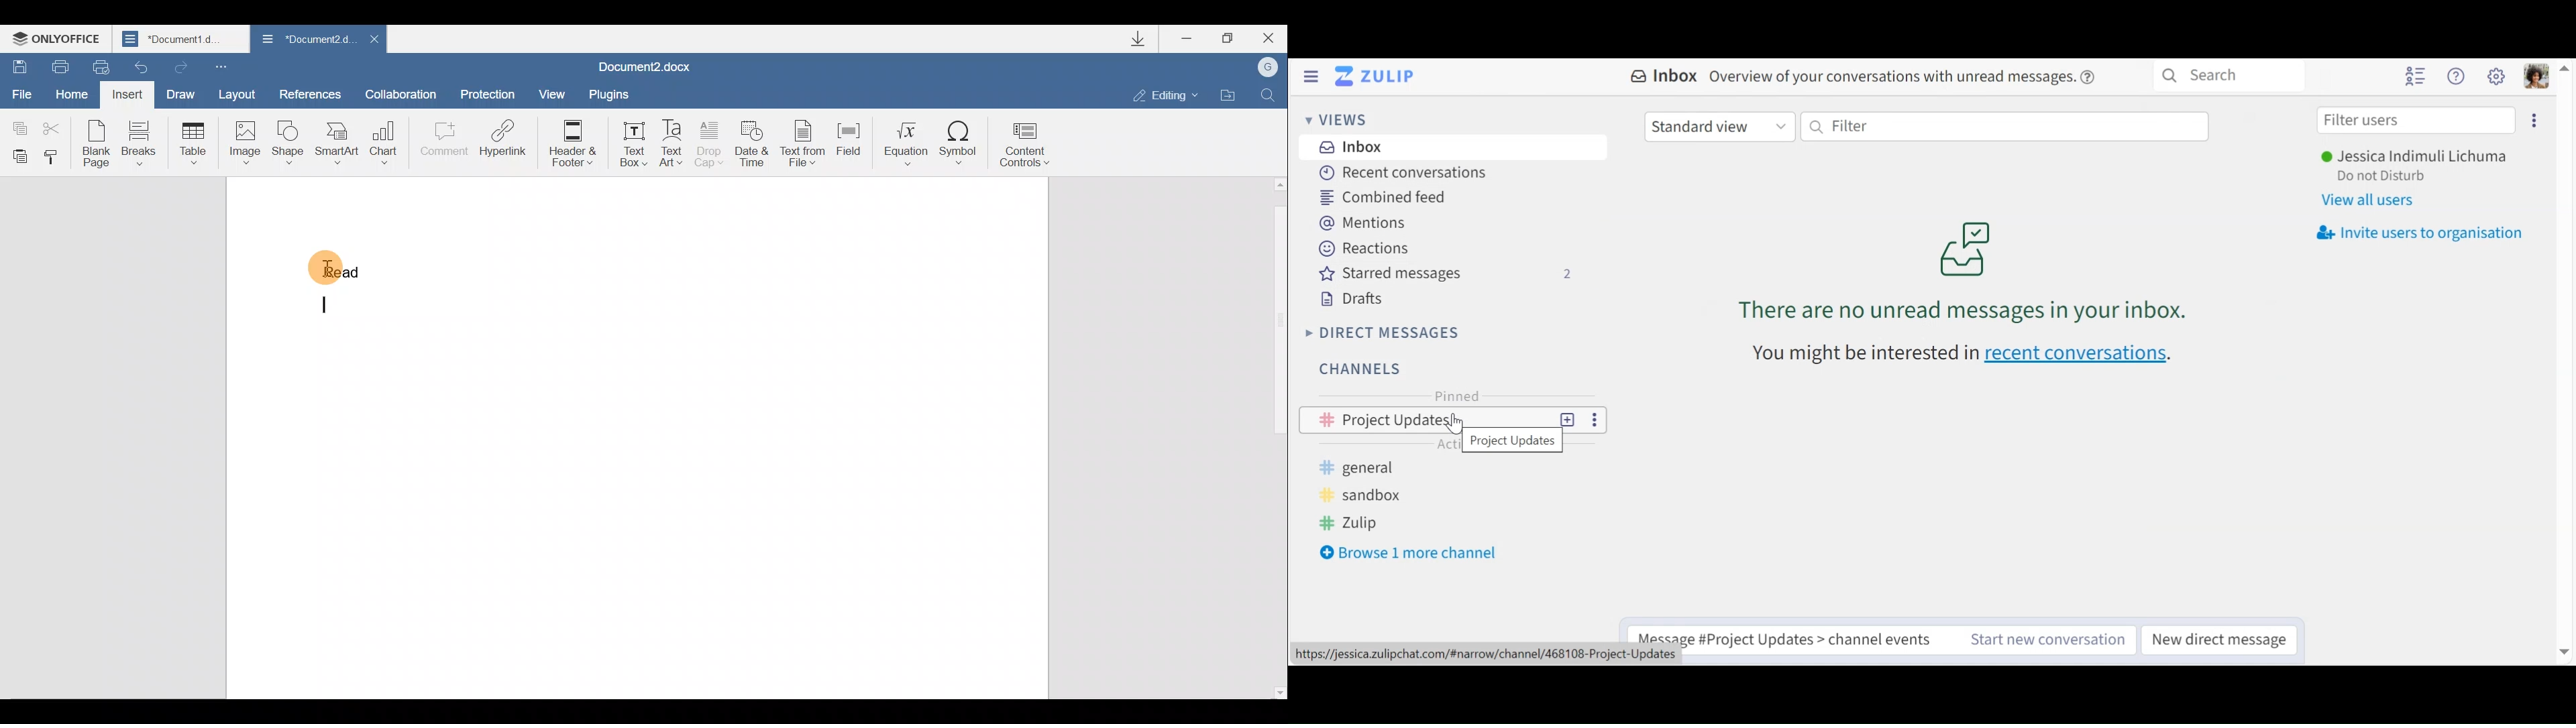 The height and width of the screenshot is (728, 2576). Describe the element at coordinates (2372, 200) in the screenshot. I see `View all users` at that location.